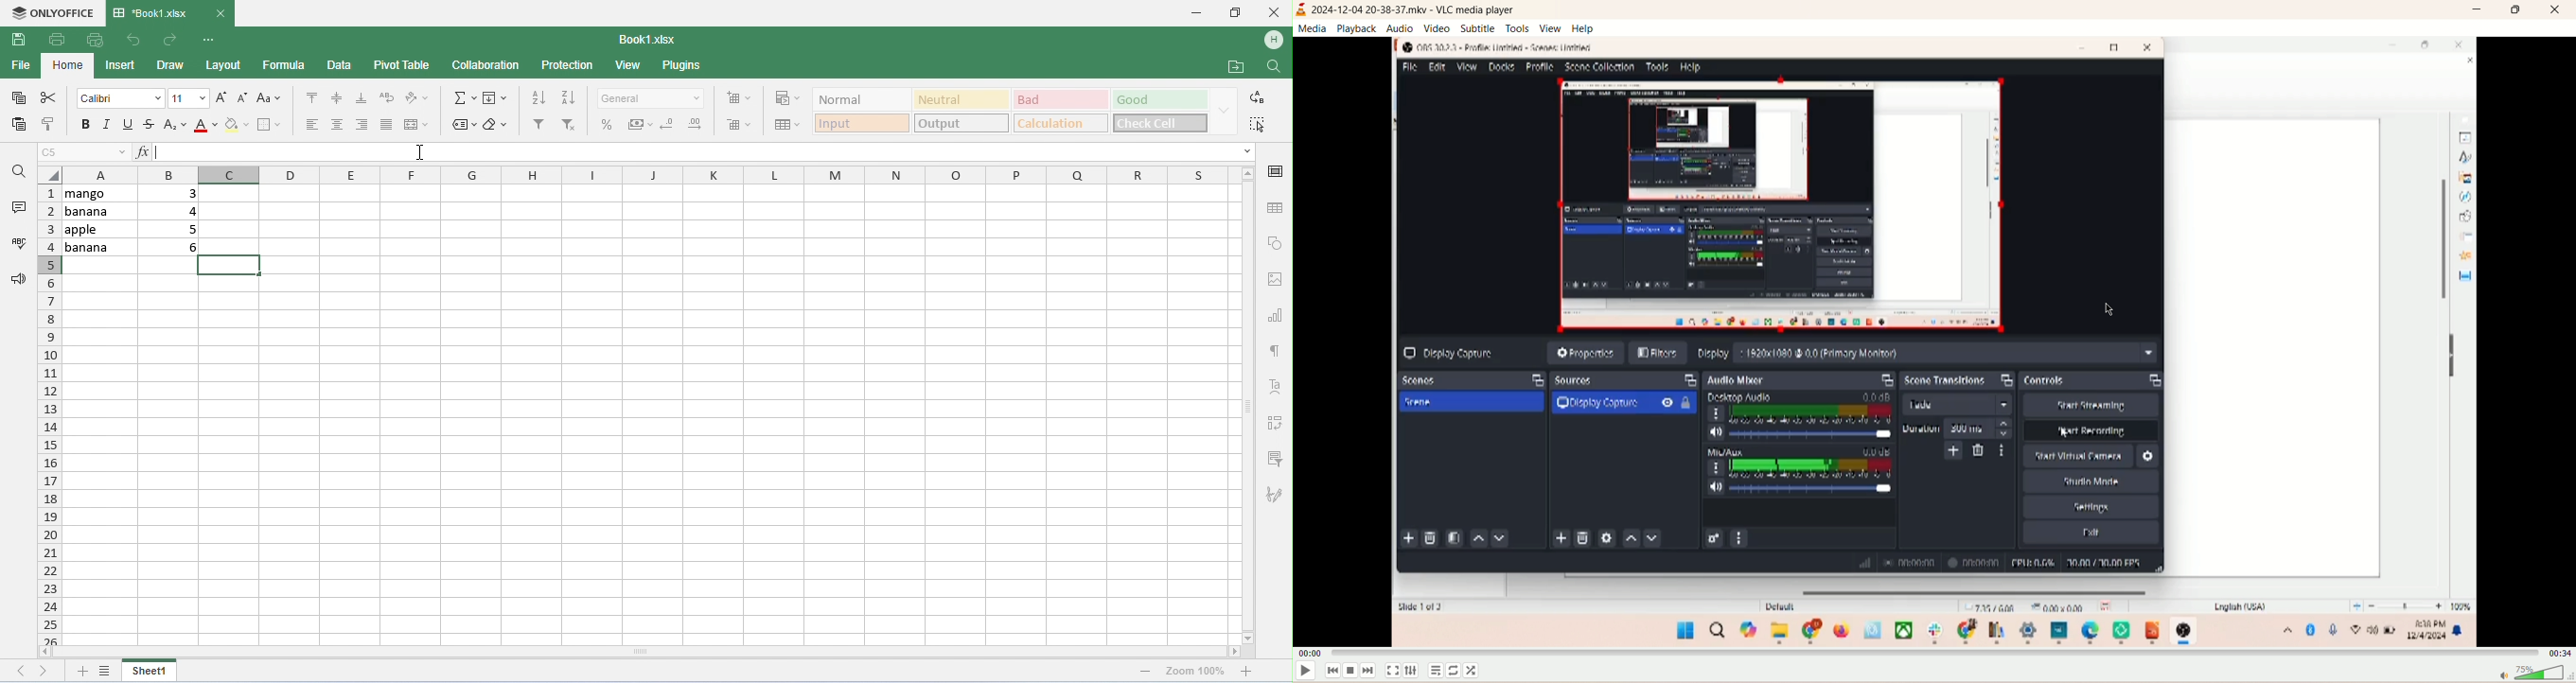 The width and height of the screenshot is (2576, 700). Describe the element at coordinates (1314, 29) in the screenshot. I see `media` at that location.